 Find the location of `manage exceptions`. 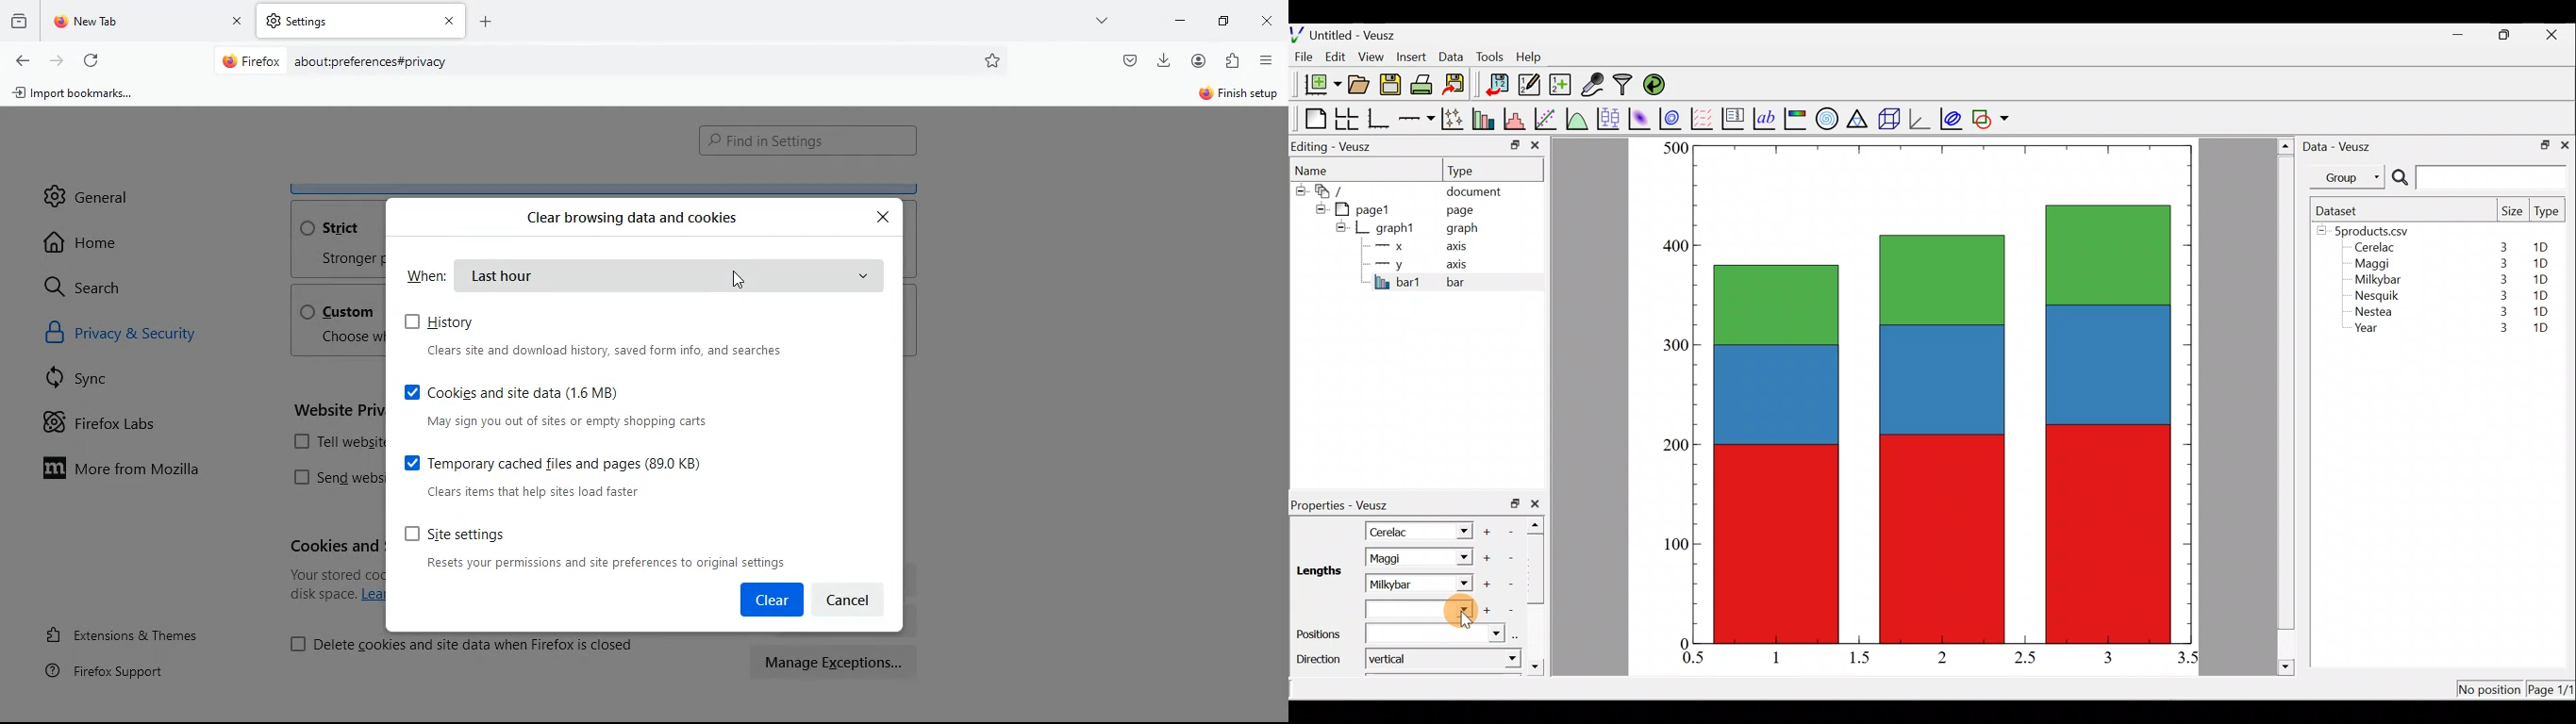

manage exceptions is located at coordinates (836, 662).